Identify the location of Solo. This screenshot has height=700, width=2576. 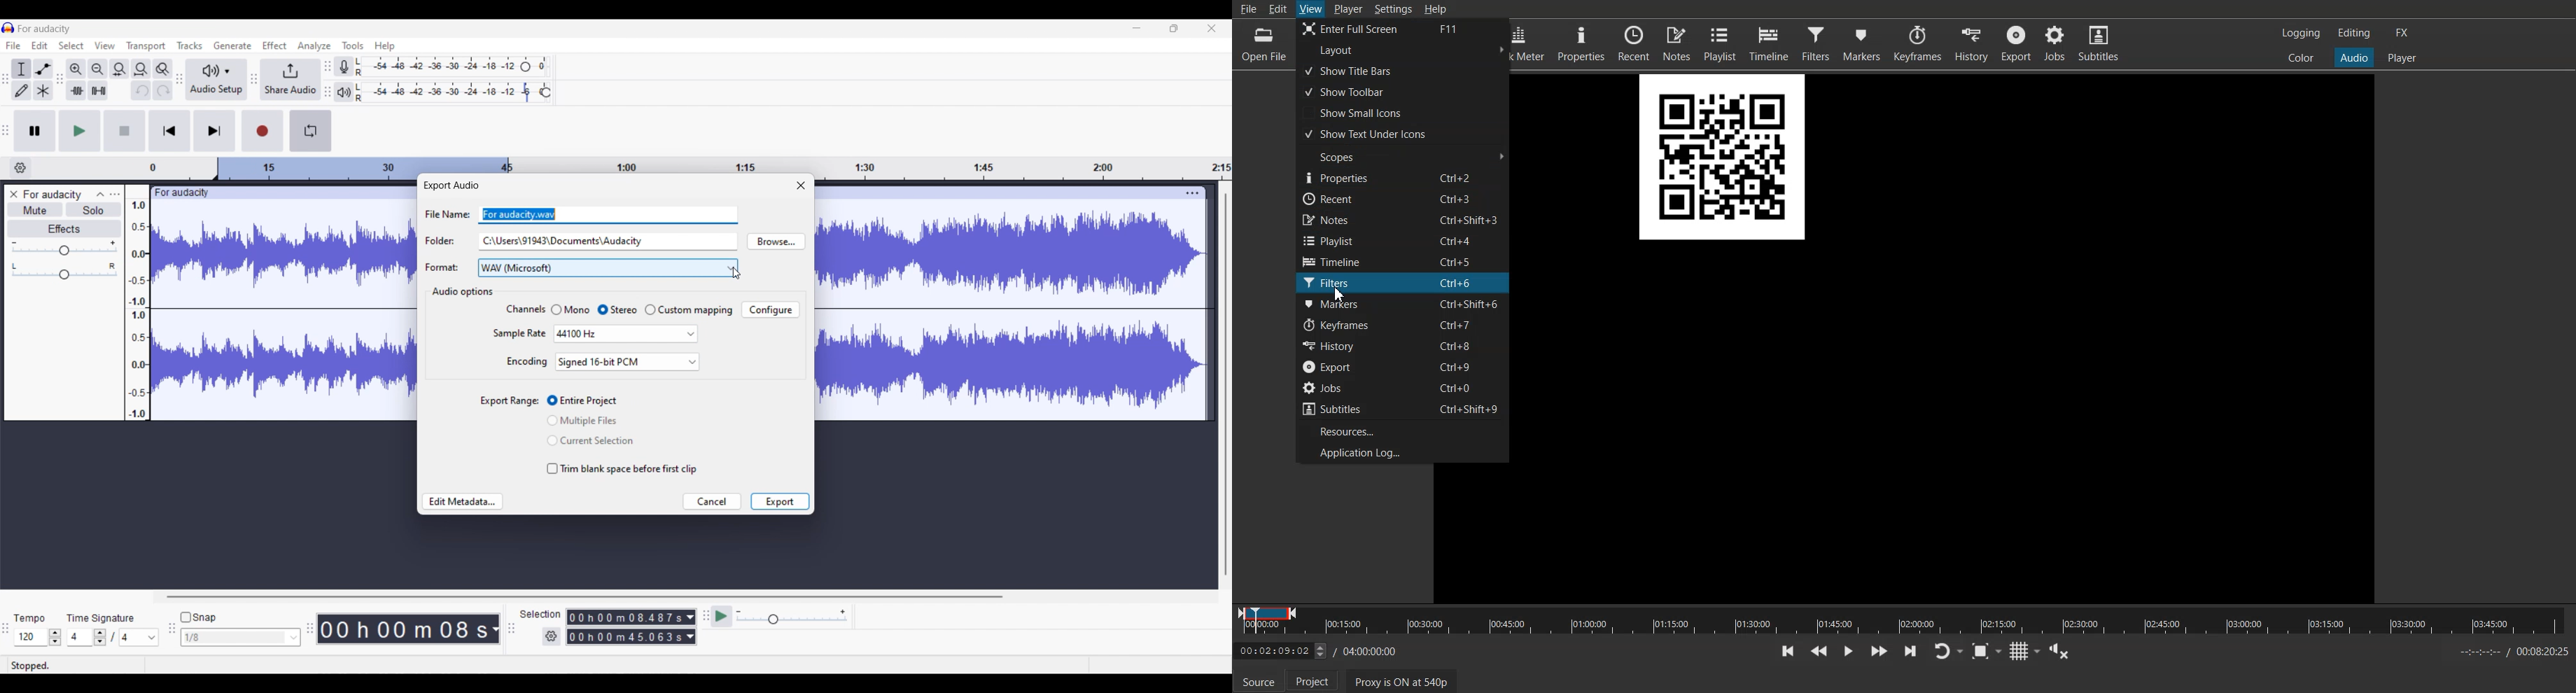
(94, 209).